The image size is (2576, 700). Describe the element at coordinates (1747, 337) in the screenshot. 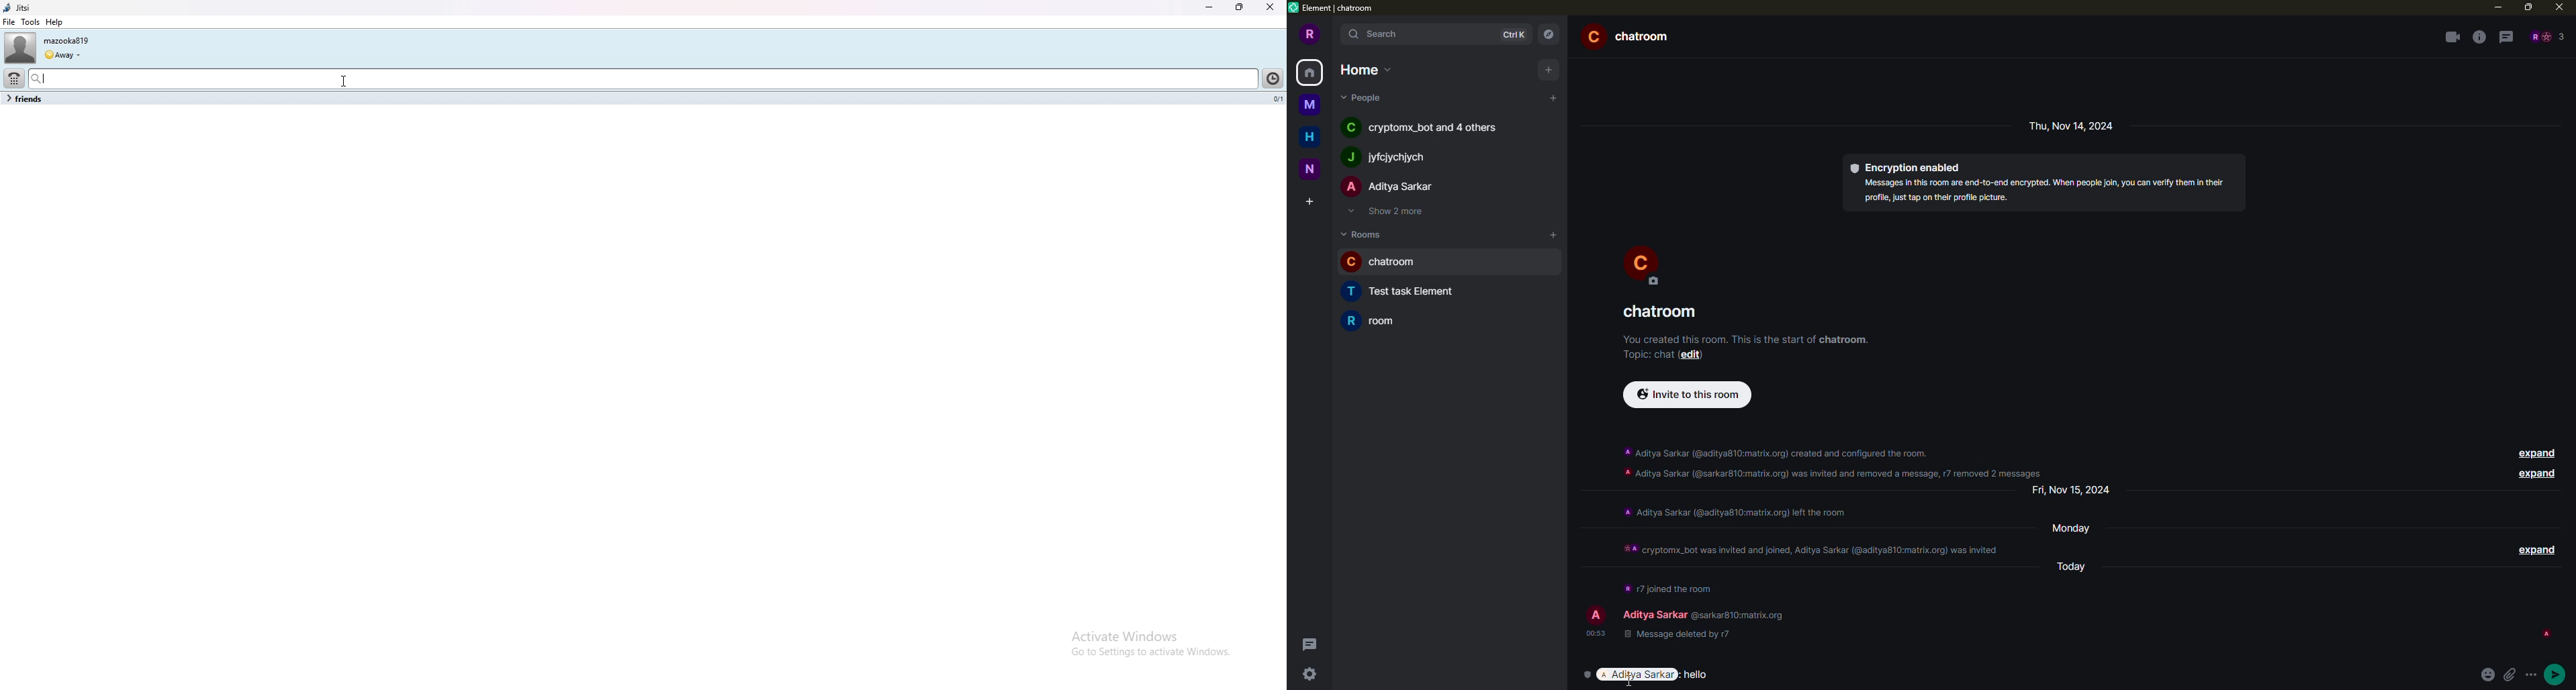

I see `info` at that location.